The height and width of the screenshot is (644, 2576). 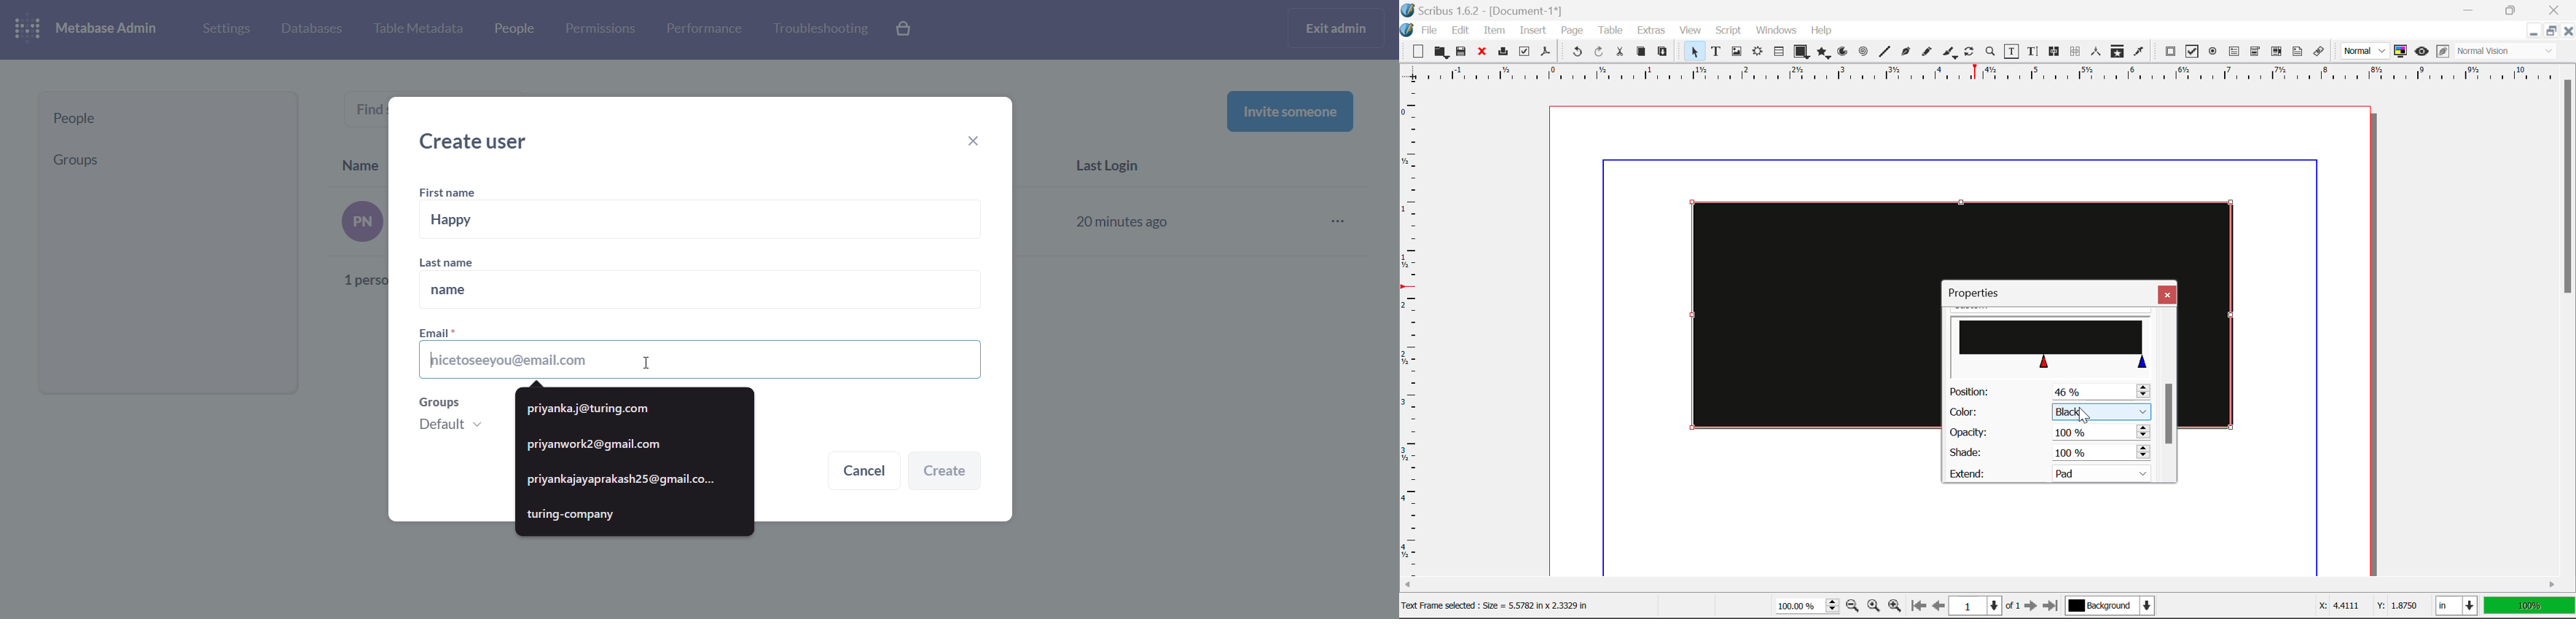 I want to click on scribus logo, so click(x=1408, y=30).